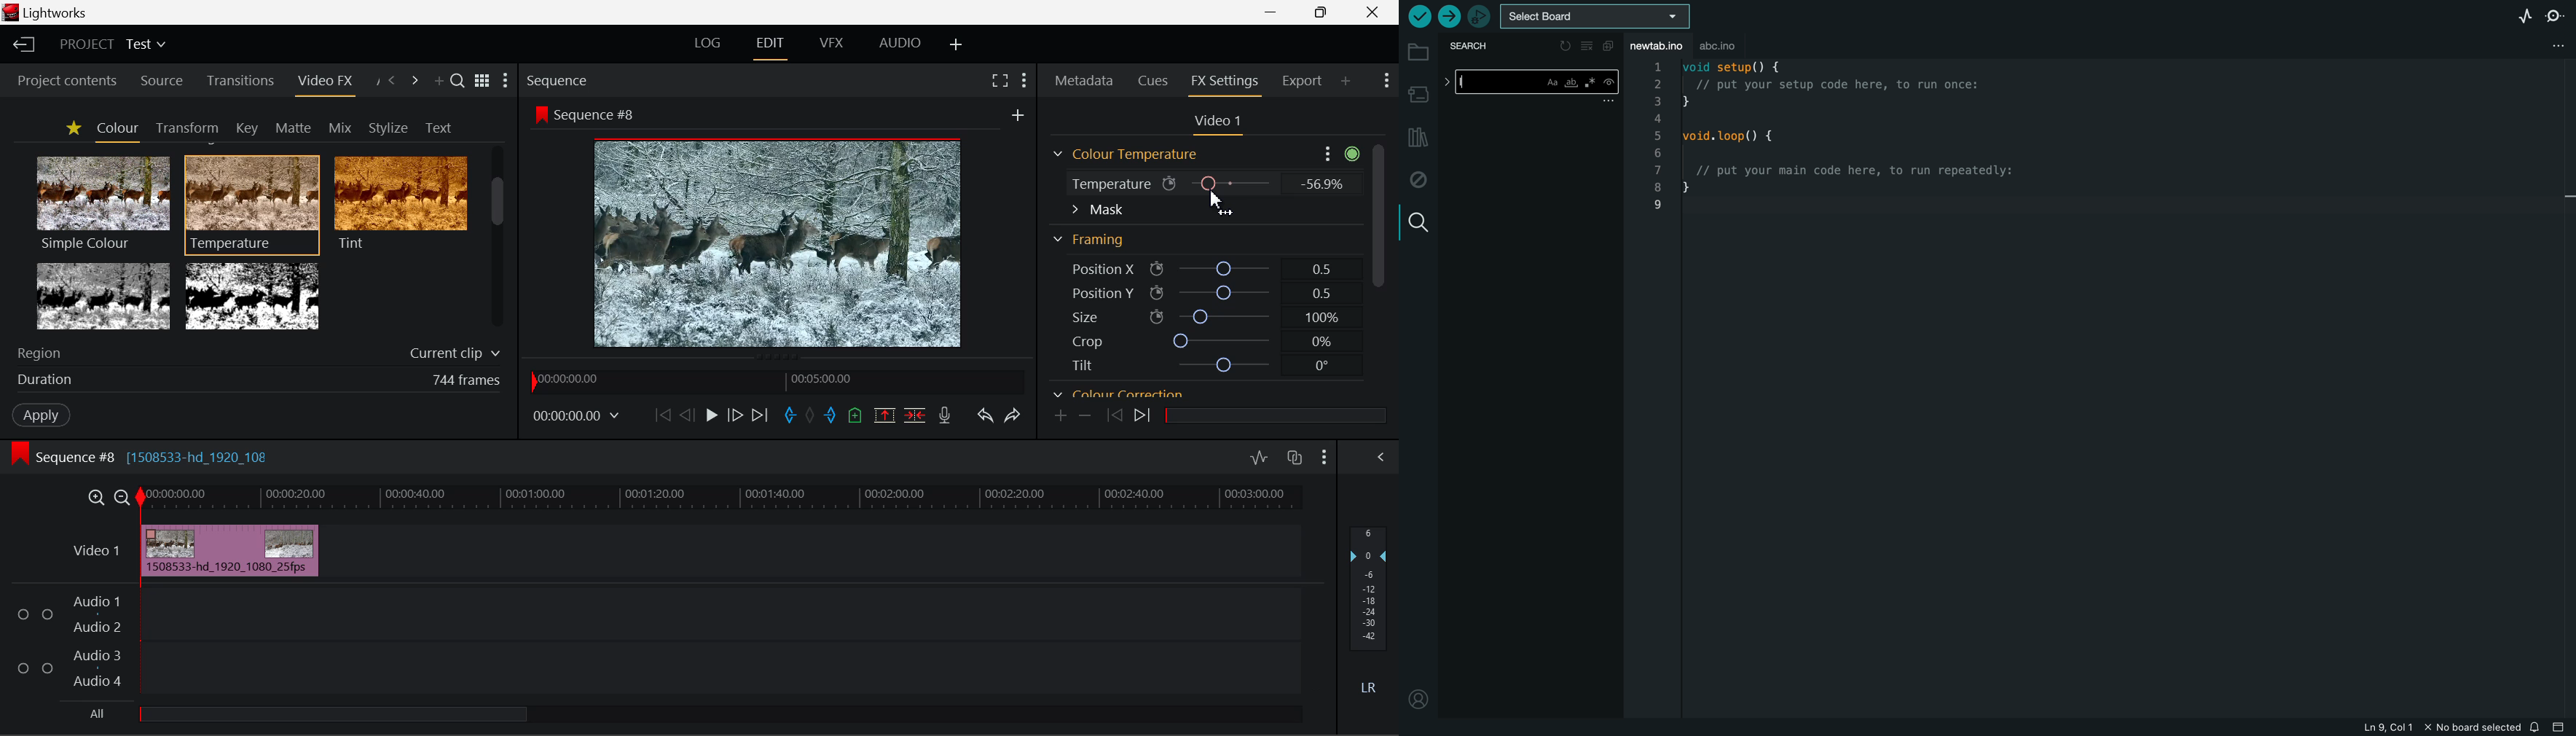  What do you see at coordinates (484, 82) in the screenshot?
I see `Toggle between title and list view` at bounding box center [484, 82].